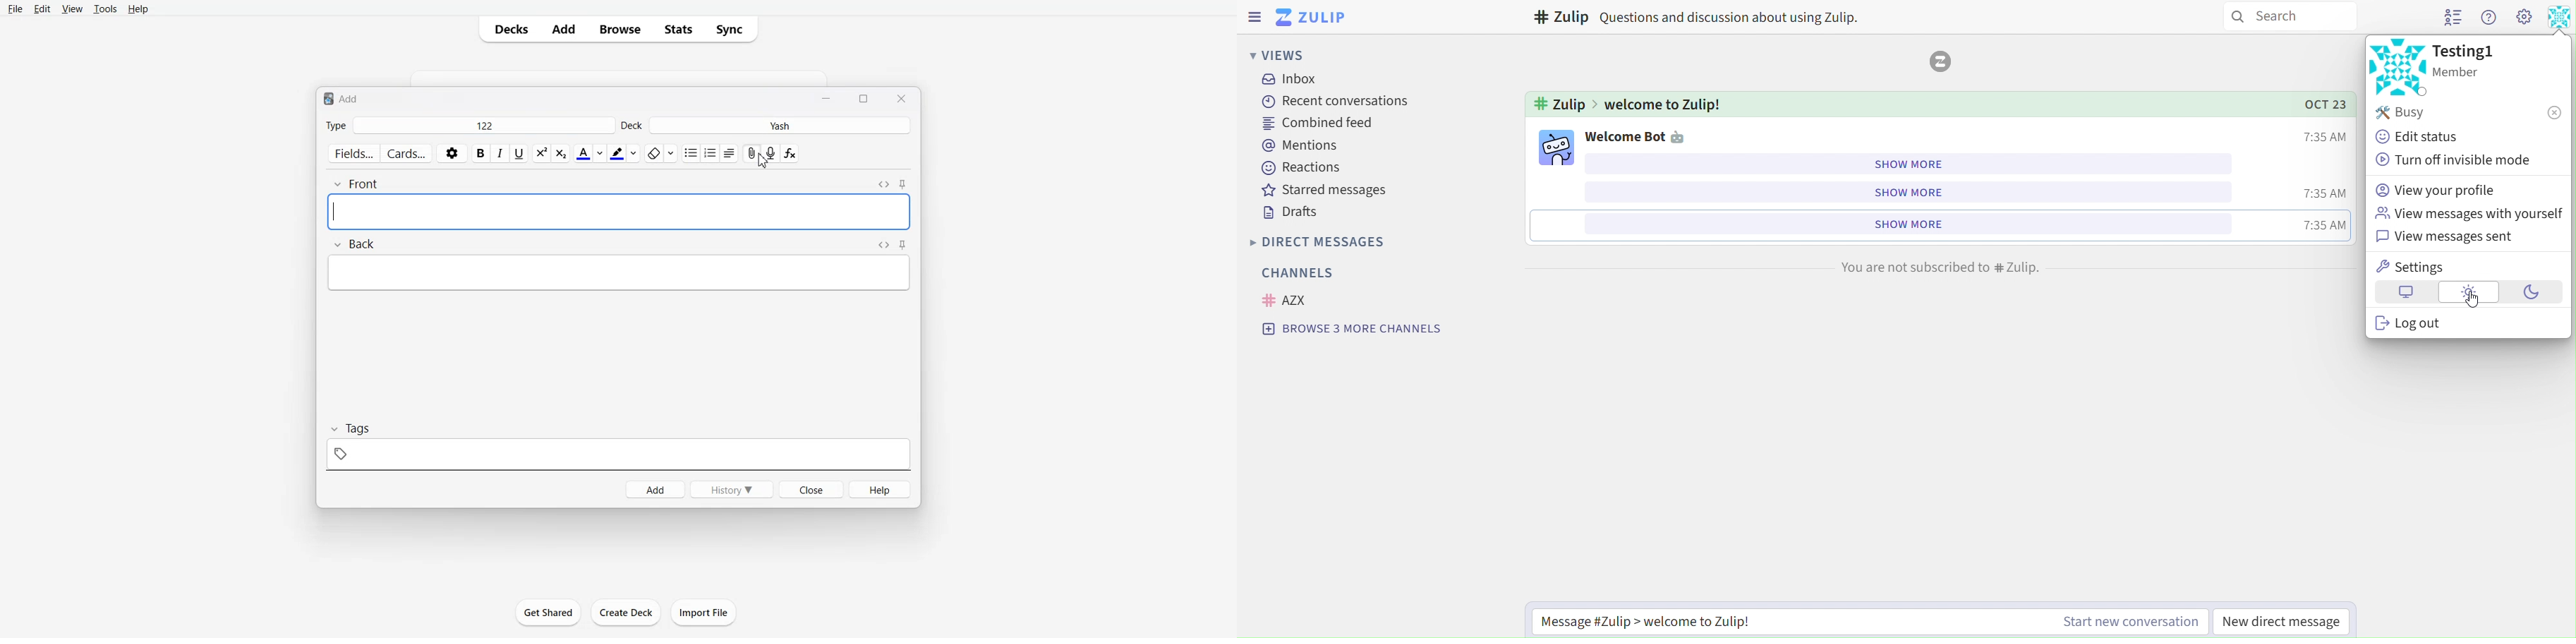 Image resolution: width=2576 pixels, height=644 pixels. I want to click on Help, so click(137, 10).